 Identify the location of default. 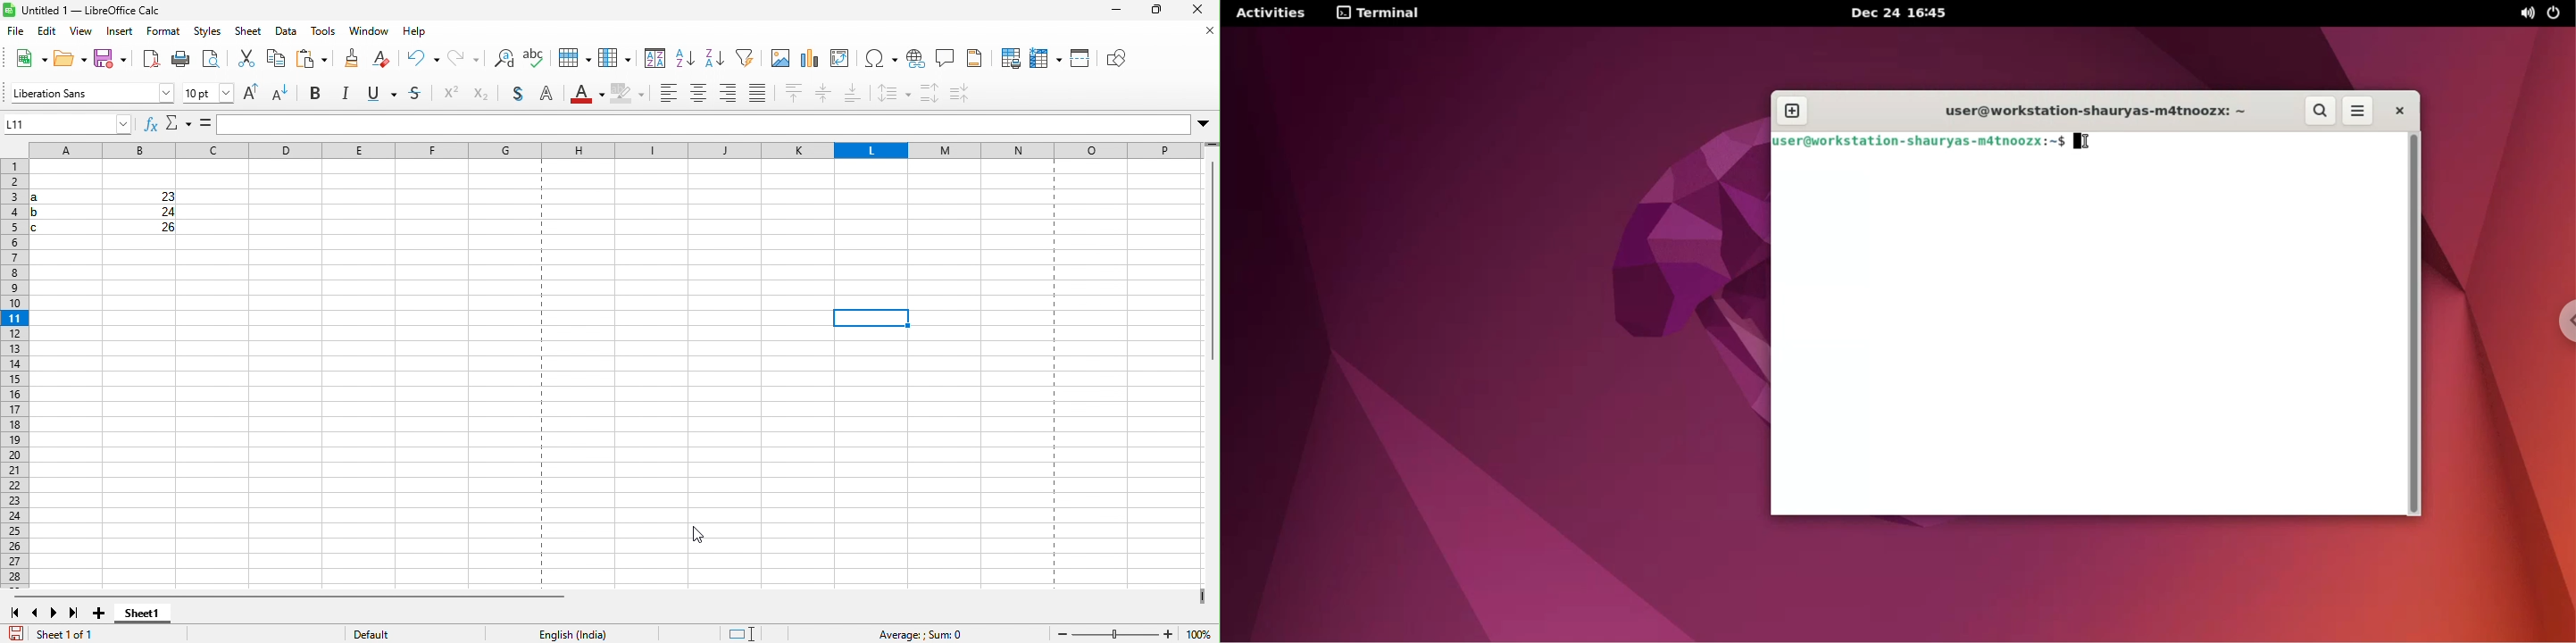
(396, 631).